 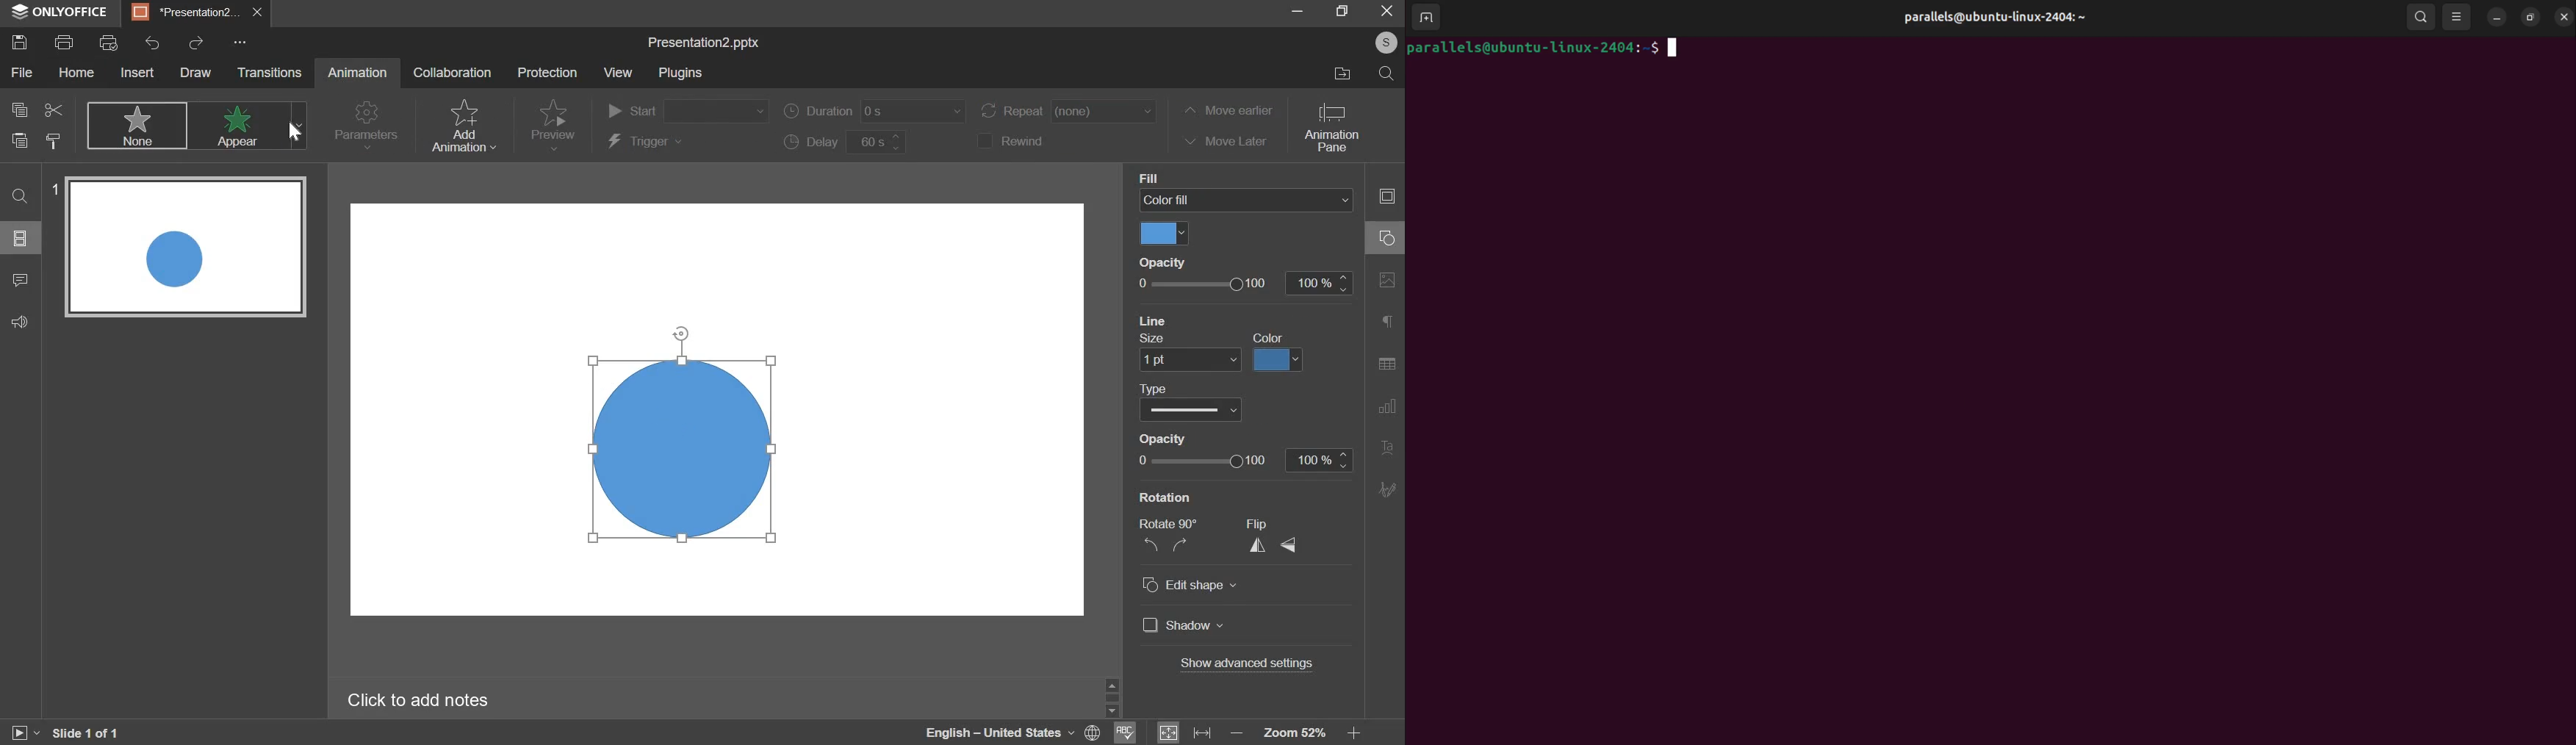 I want to click on delay, so click(x=844, y=142).